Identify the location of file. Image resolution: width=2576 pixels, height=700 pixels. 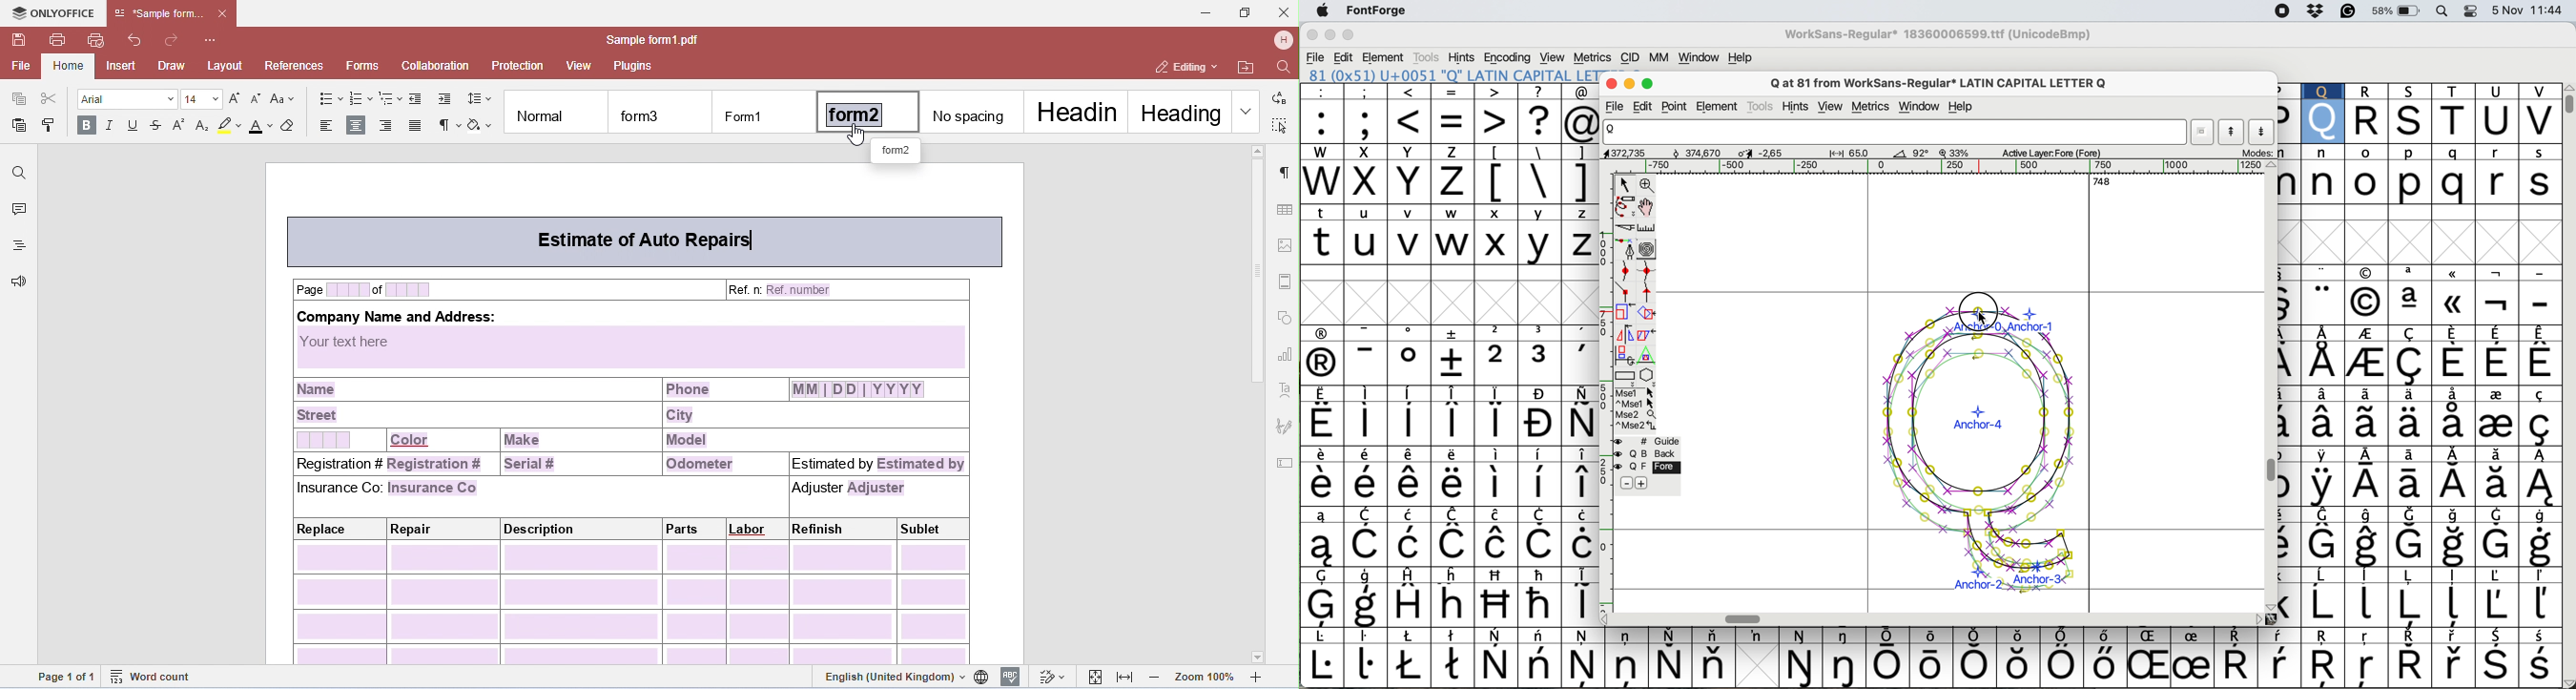
(1617, 107).